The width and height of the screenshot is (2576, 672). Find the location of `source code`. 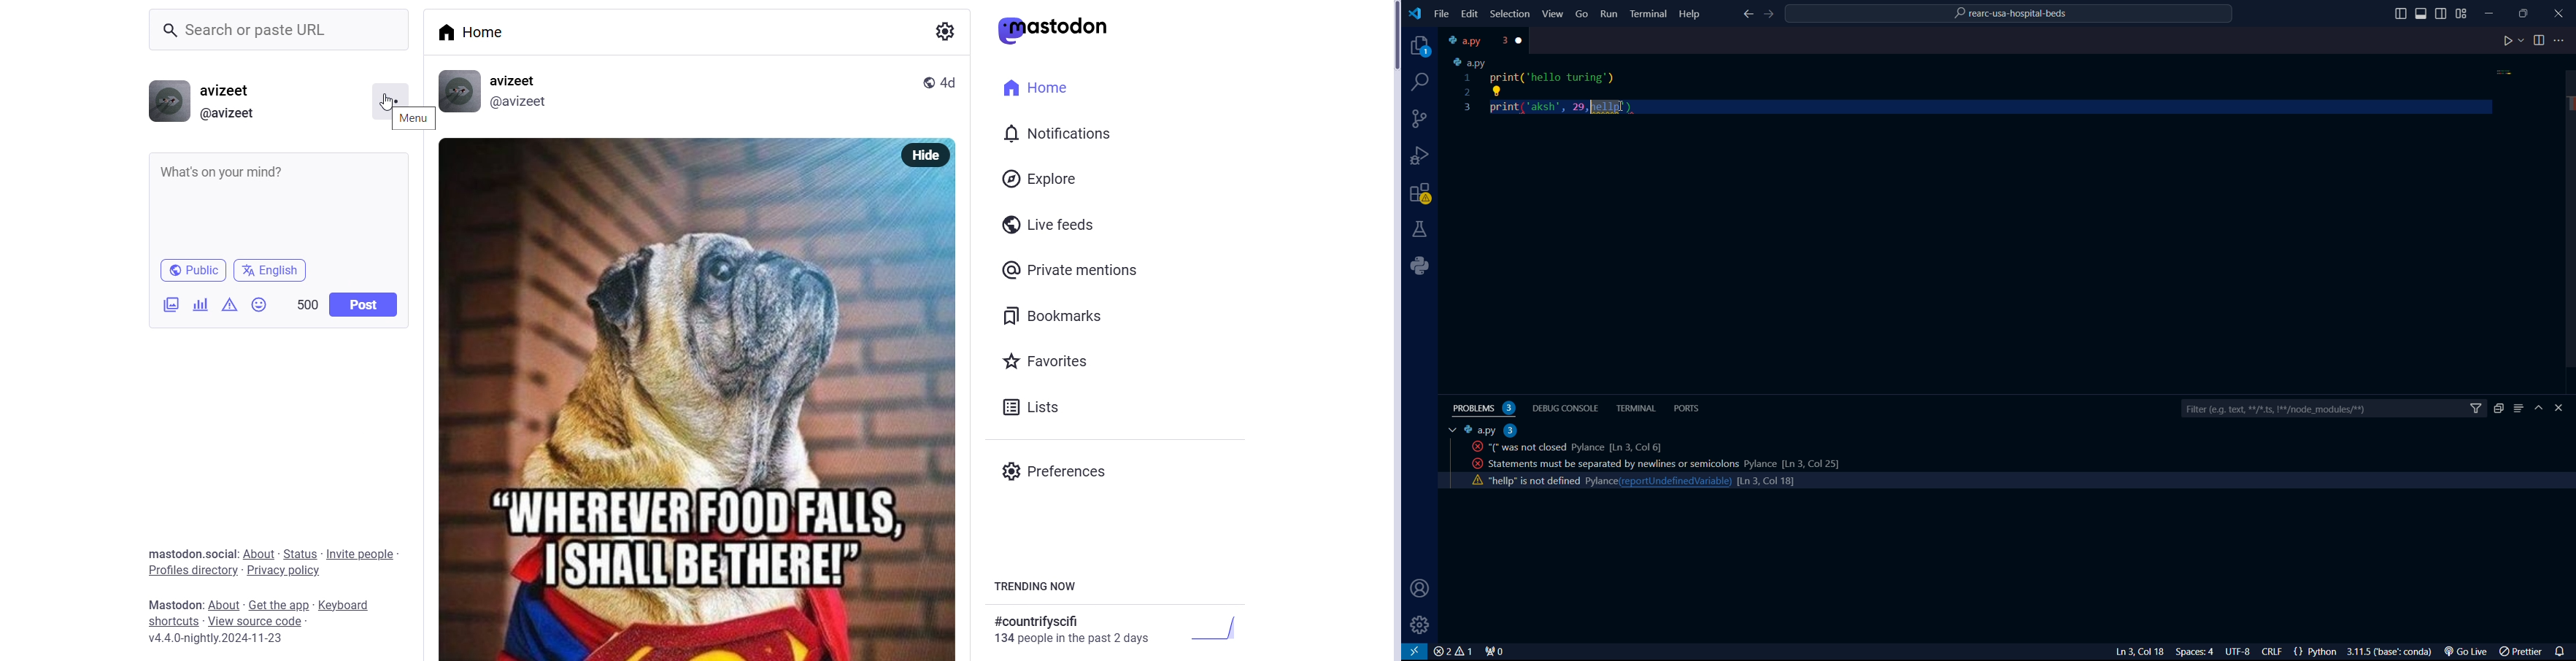

source code is located at coordinates (258, 622).